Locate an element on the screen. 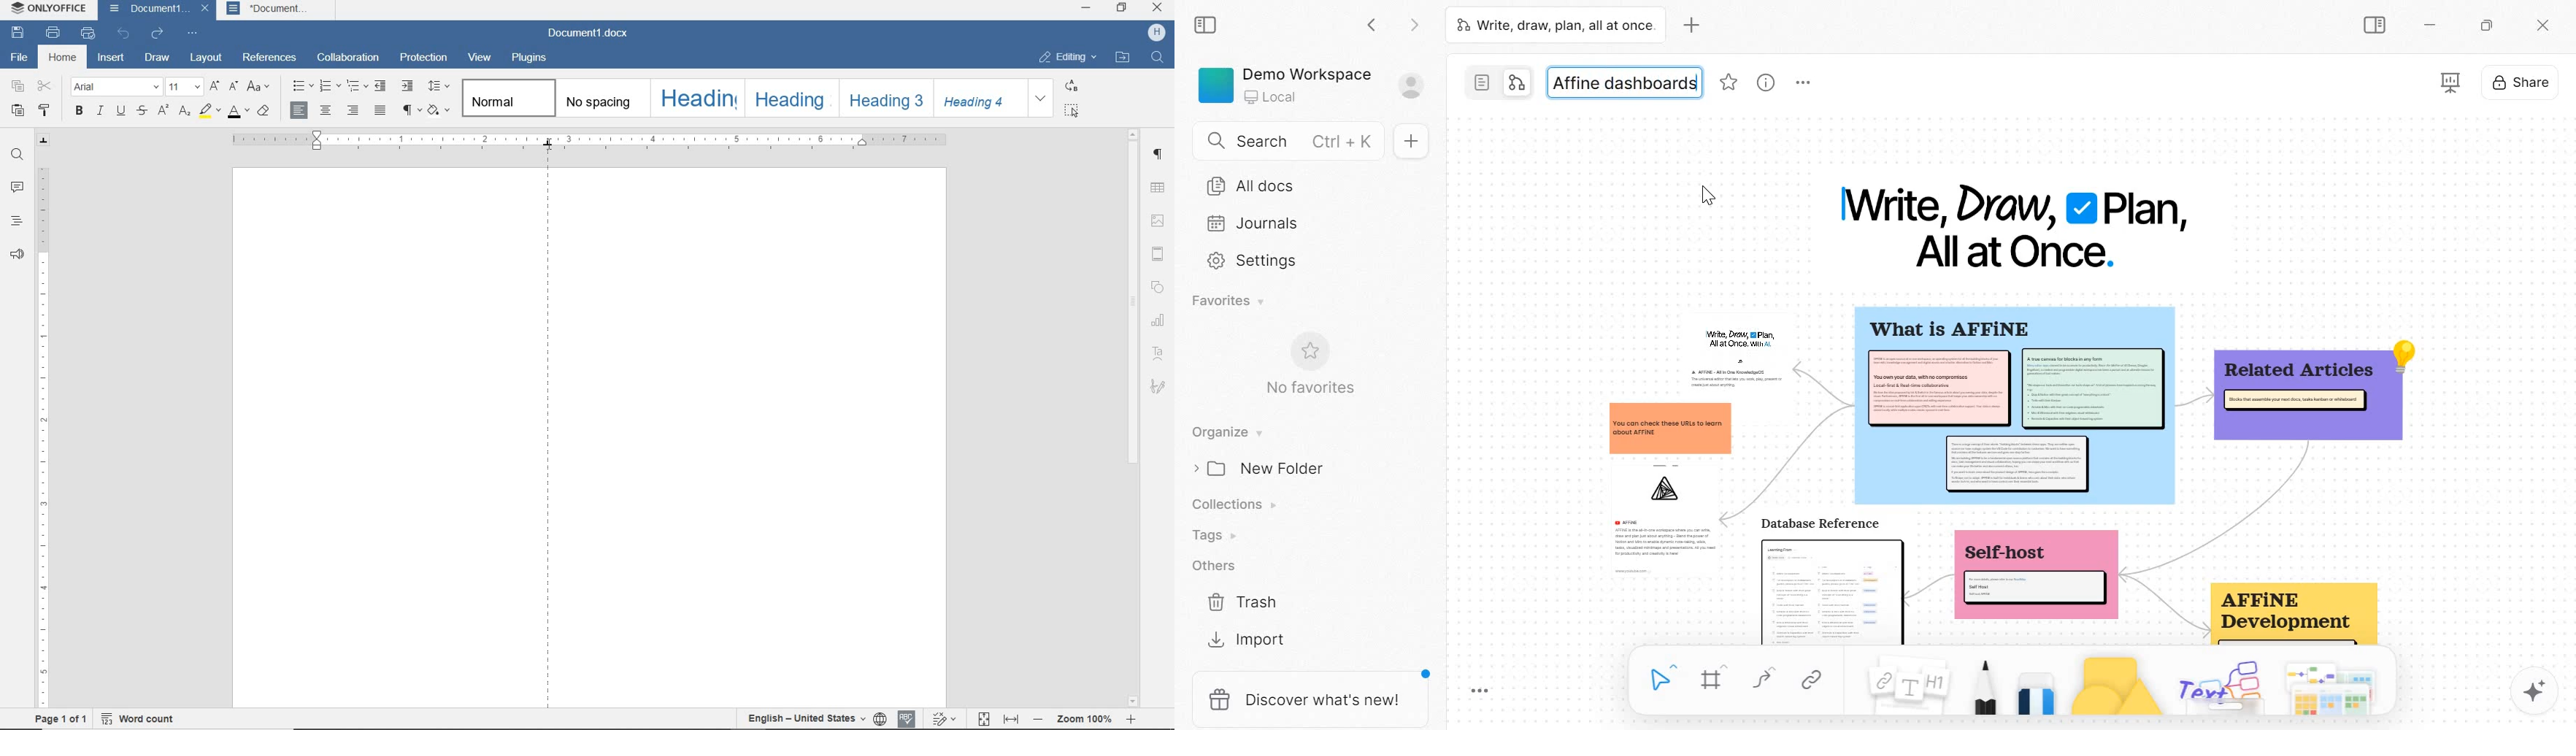 The height and width of the screenshot is (756, 2576). PARAGRAPH SETTINGS is located at coordinates (1160, 155).